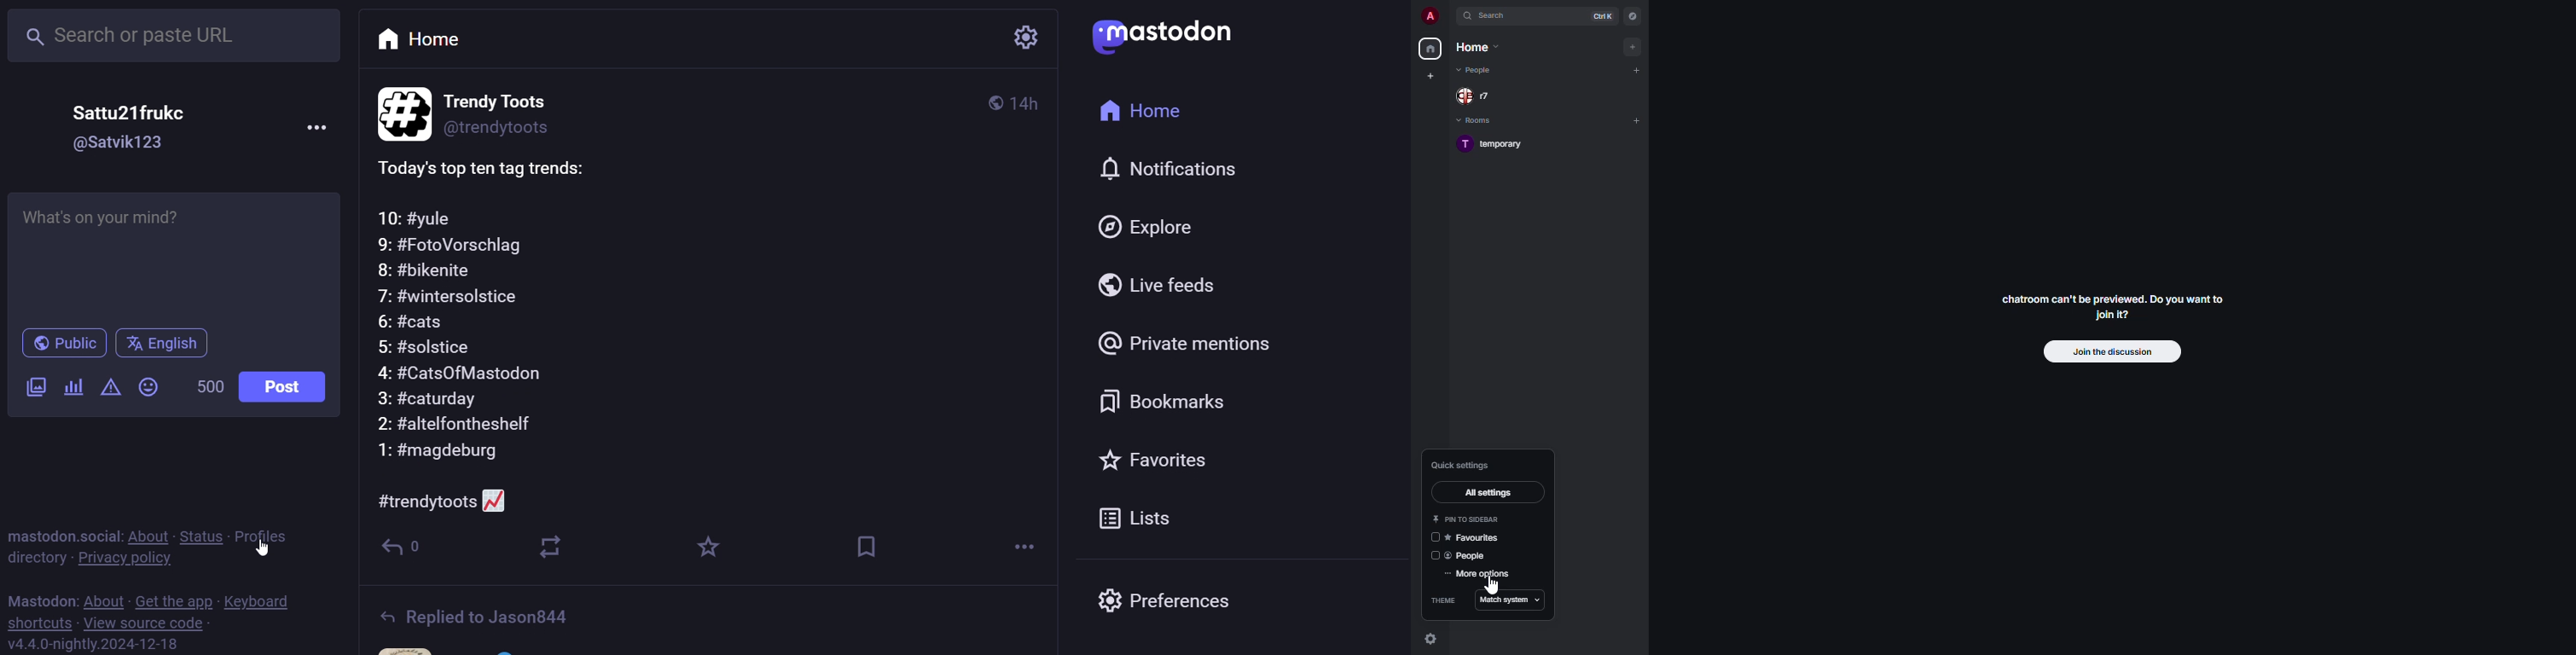 This screenshot has width=2576, height=672. What do you see at coordinates (1162, 399) in the screenshot?
I see `bookmark` at bounding box center [1162, 399].